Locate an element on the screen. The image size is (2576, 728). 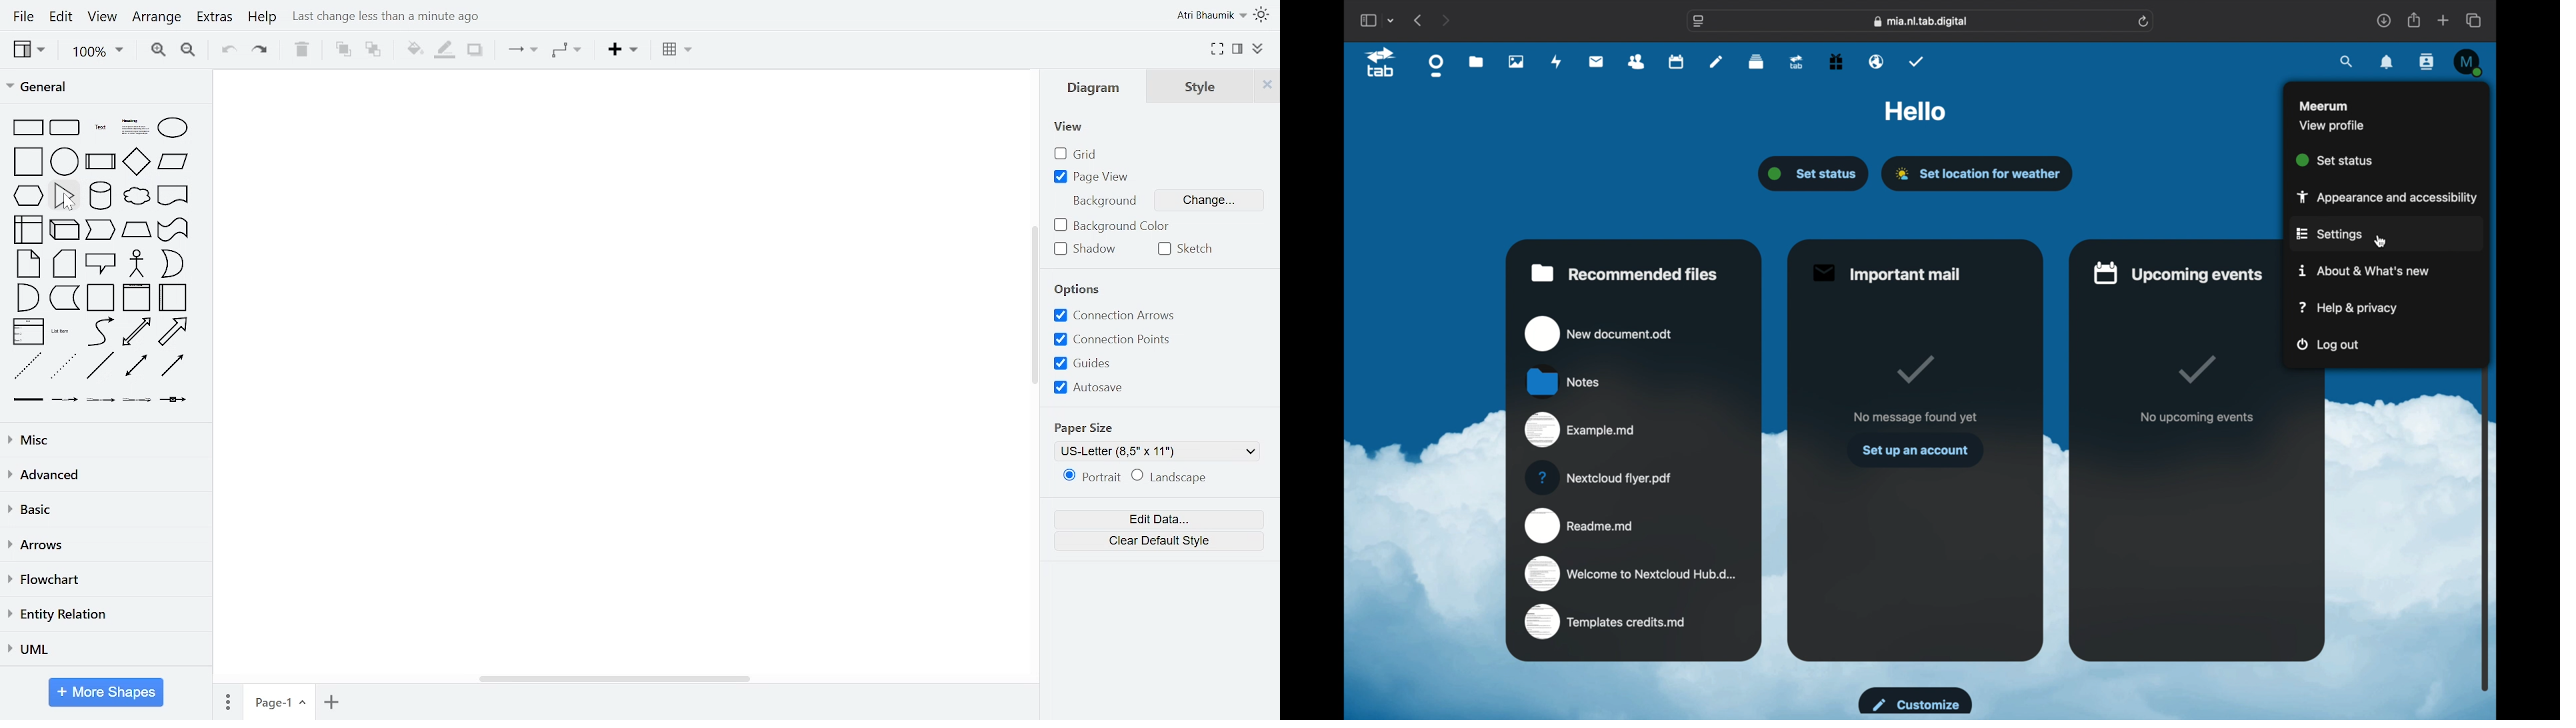
process is located at coordinates (101, 161).